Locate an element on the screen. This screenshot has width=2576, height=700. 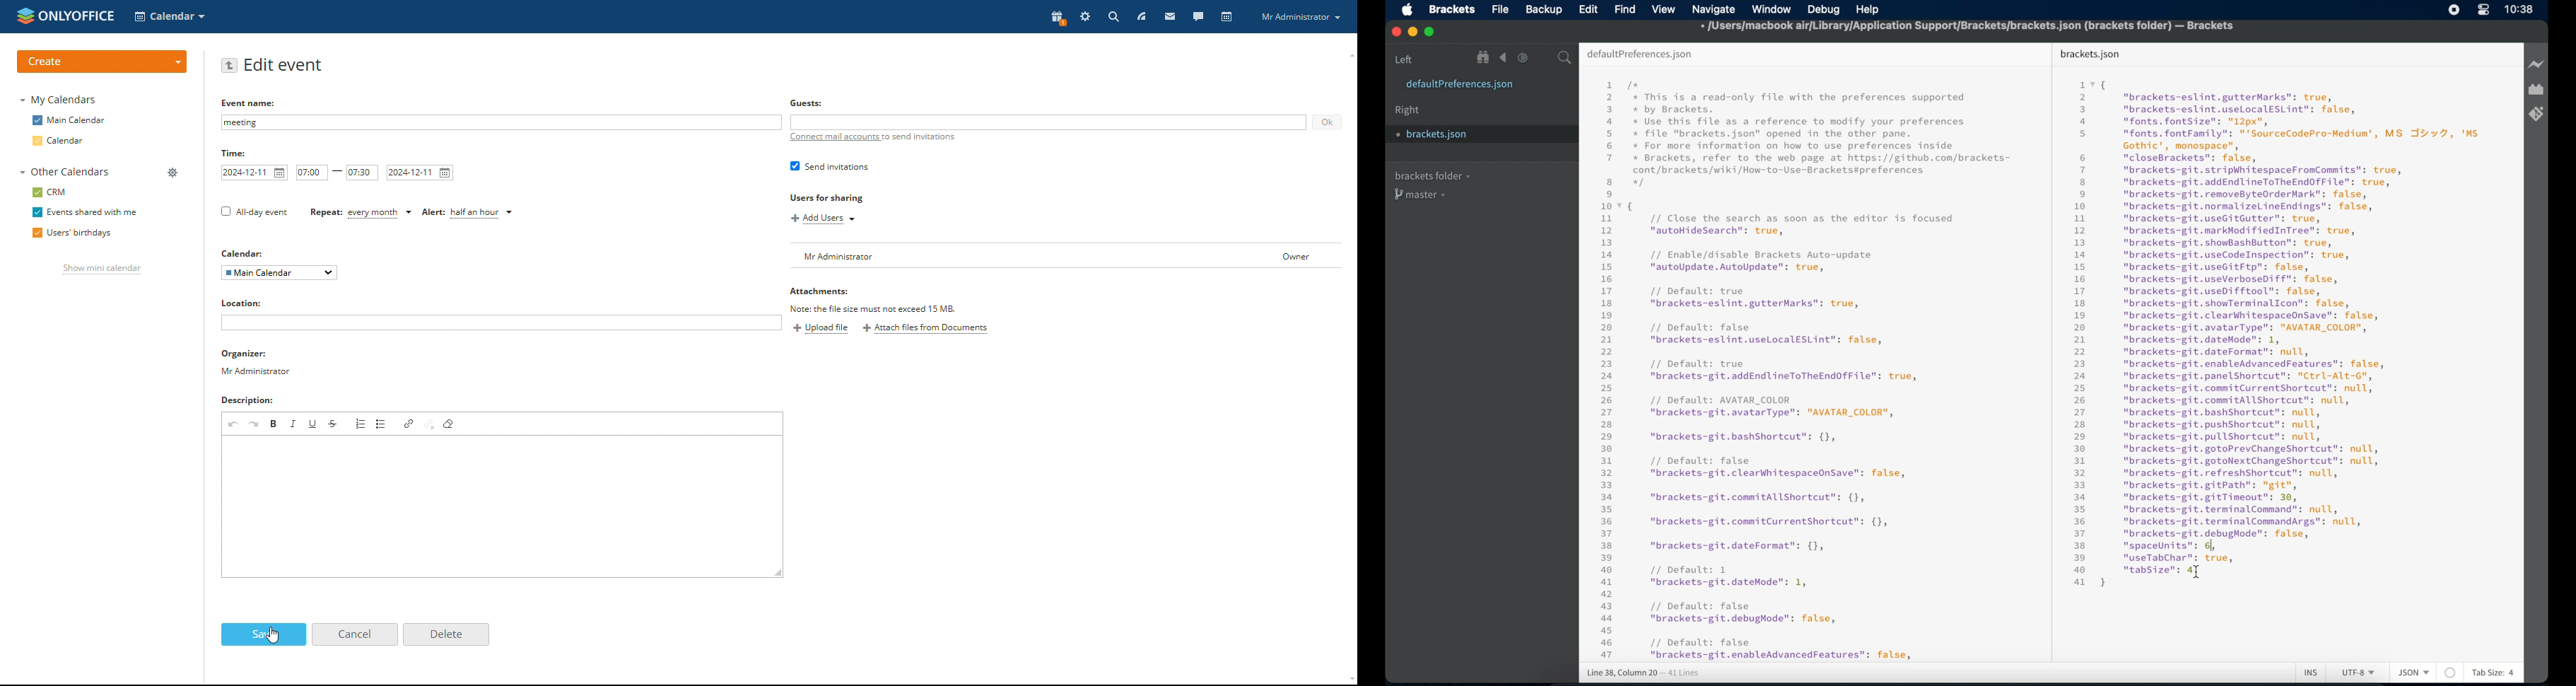
master is located at coordinates (1421, 194).